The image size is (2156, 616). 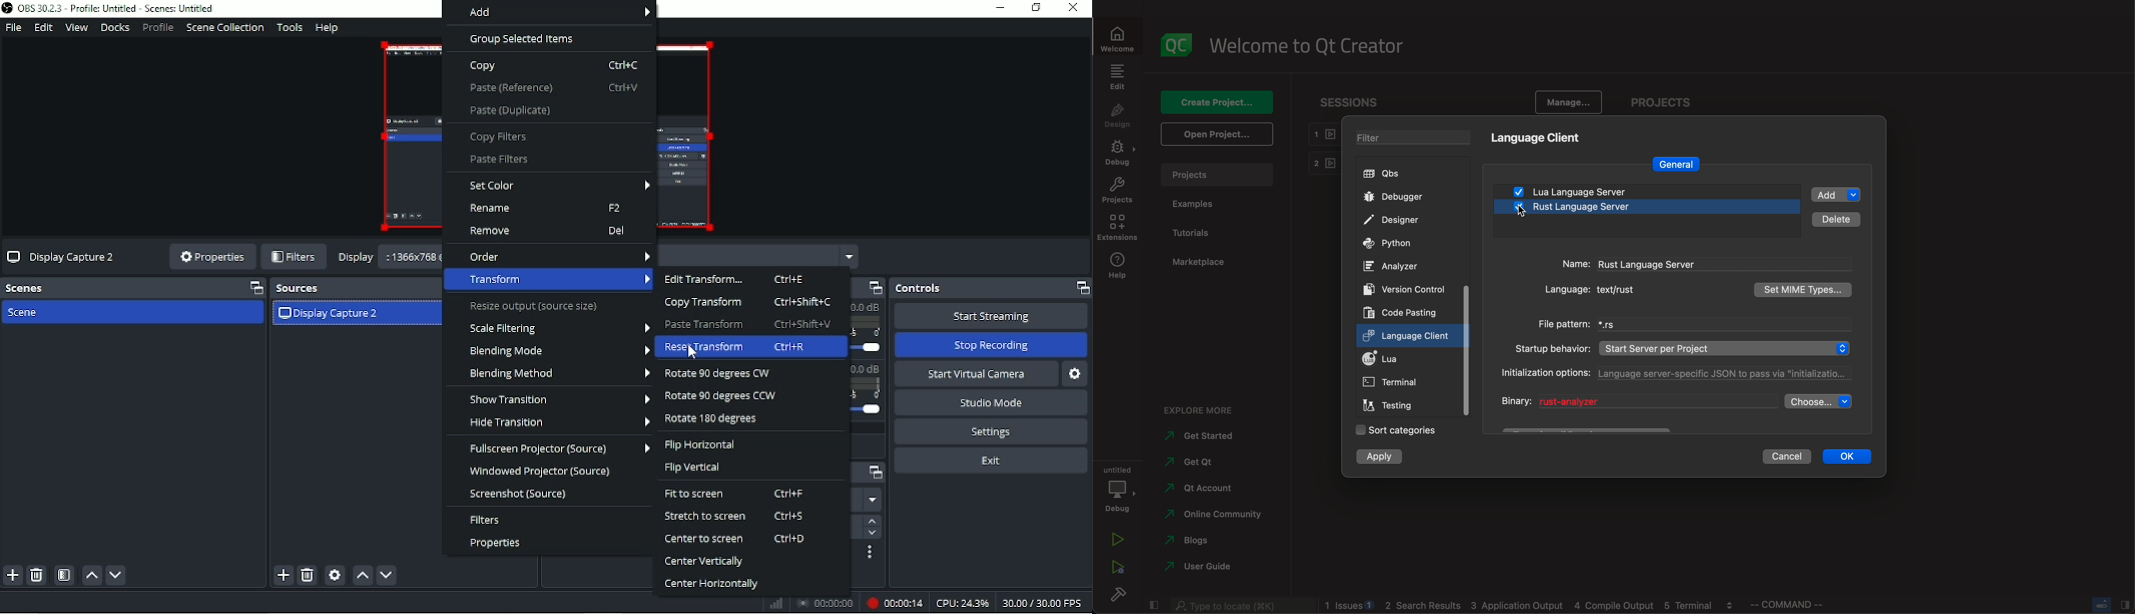 I want to click on Rotate 90 degress CW, so click(x=722, y=374).